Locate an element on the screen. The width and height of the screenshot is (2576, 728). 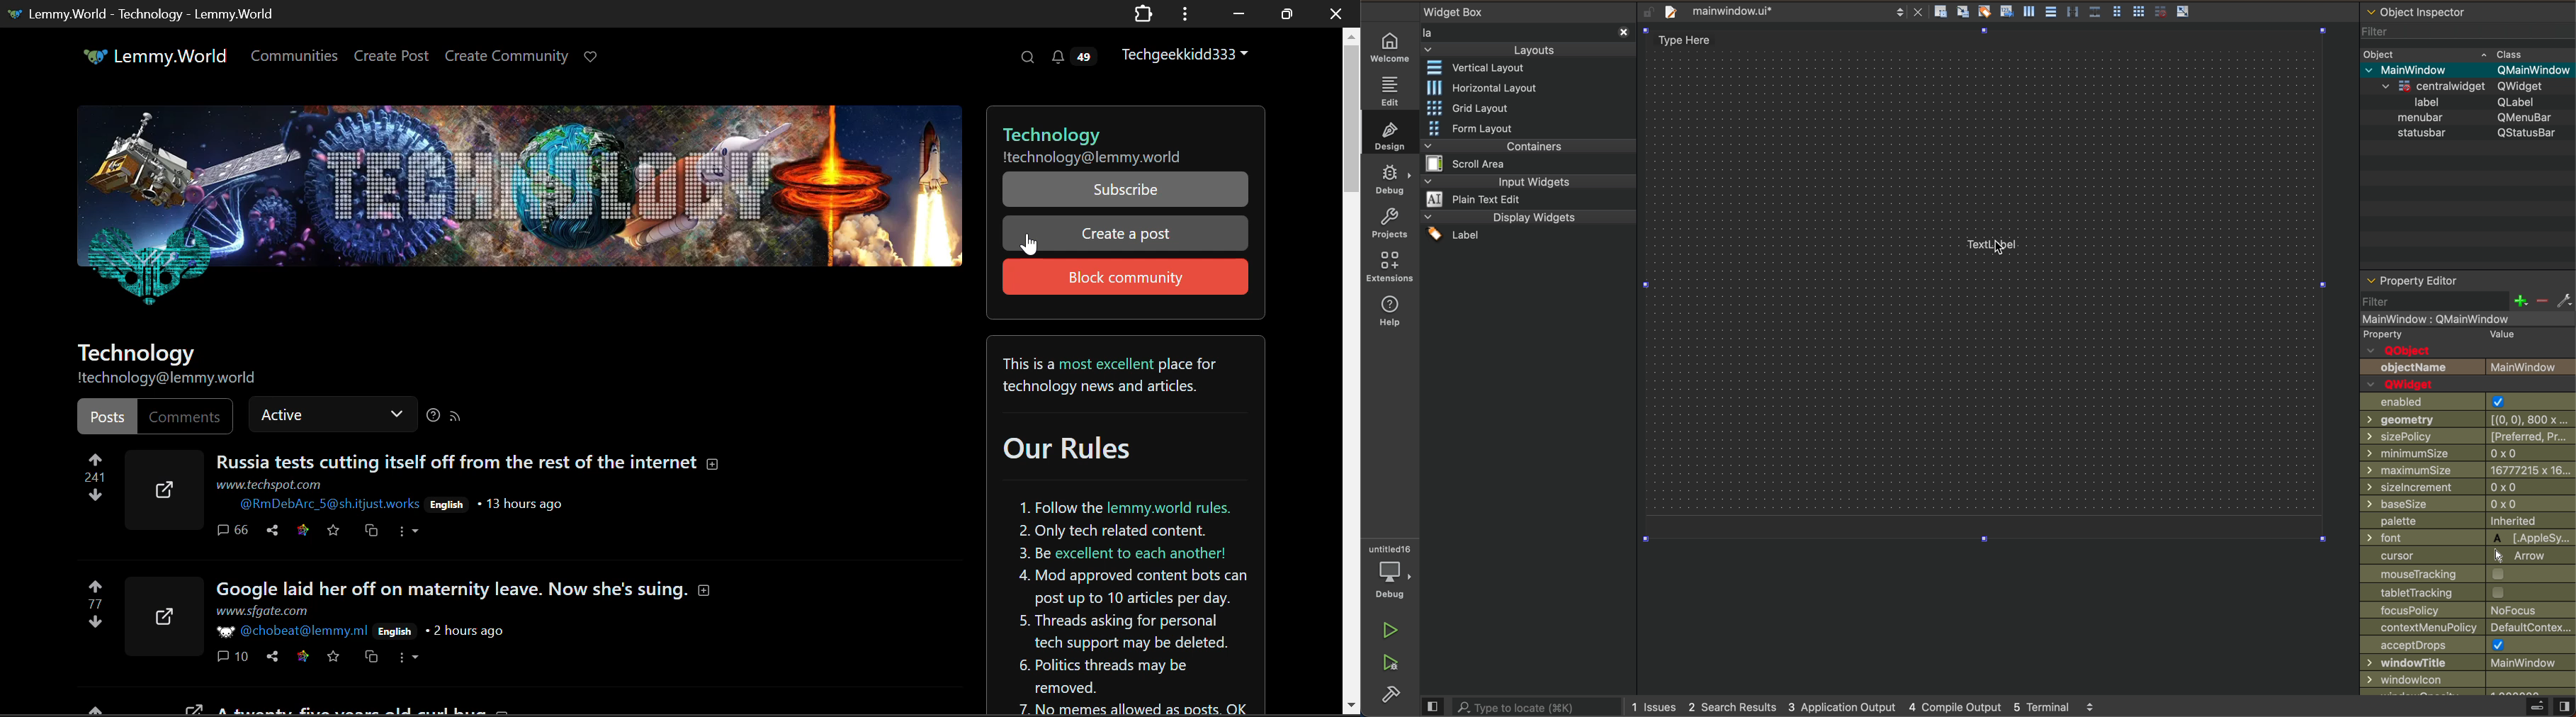
Save is located at coordinates (333, 657).